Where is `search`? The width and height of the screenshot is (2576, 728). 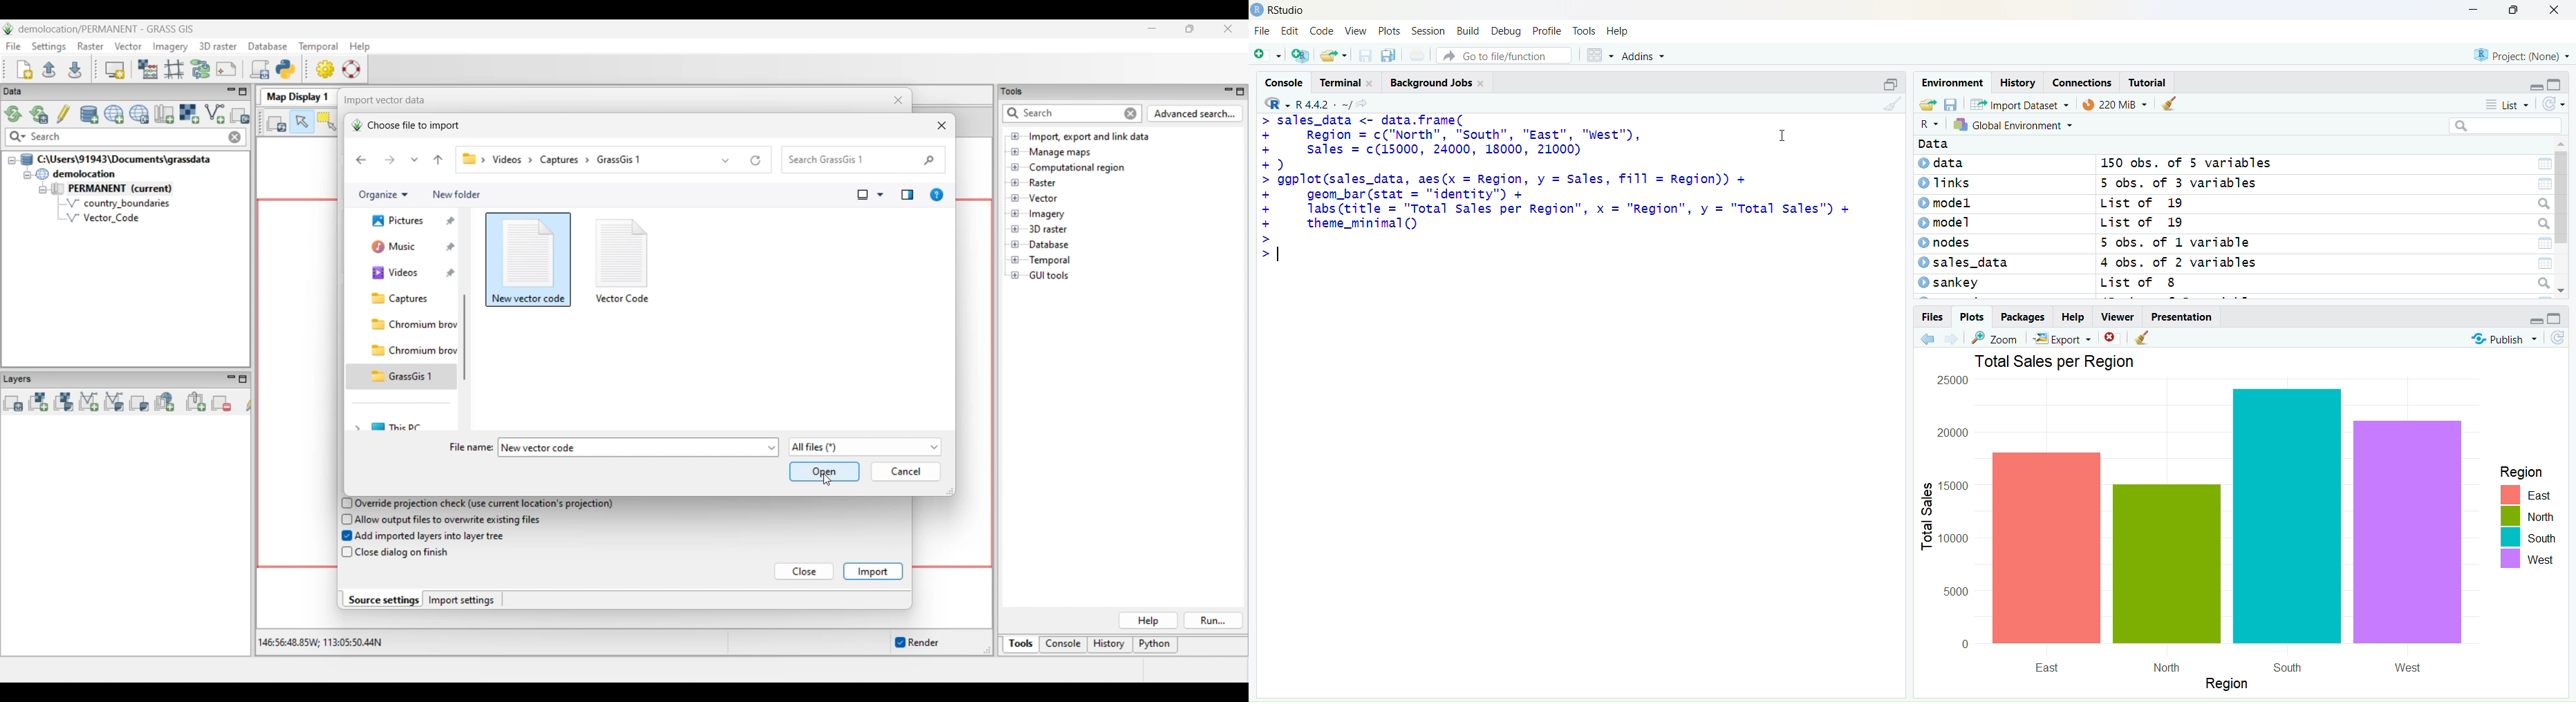
search is located at coordinates (2537, 203).